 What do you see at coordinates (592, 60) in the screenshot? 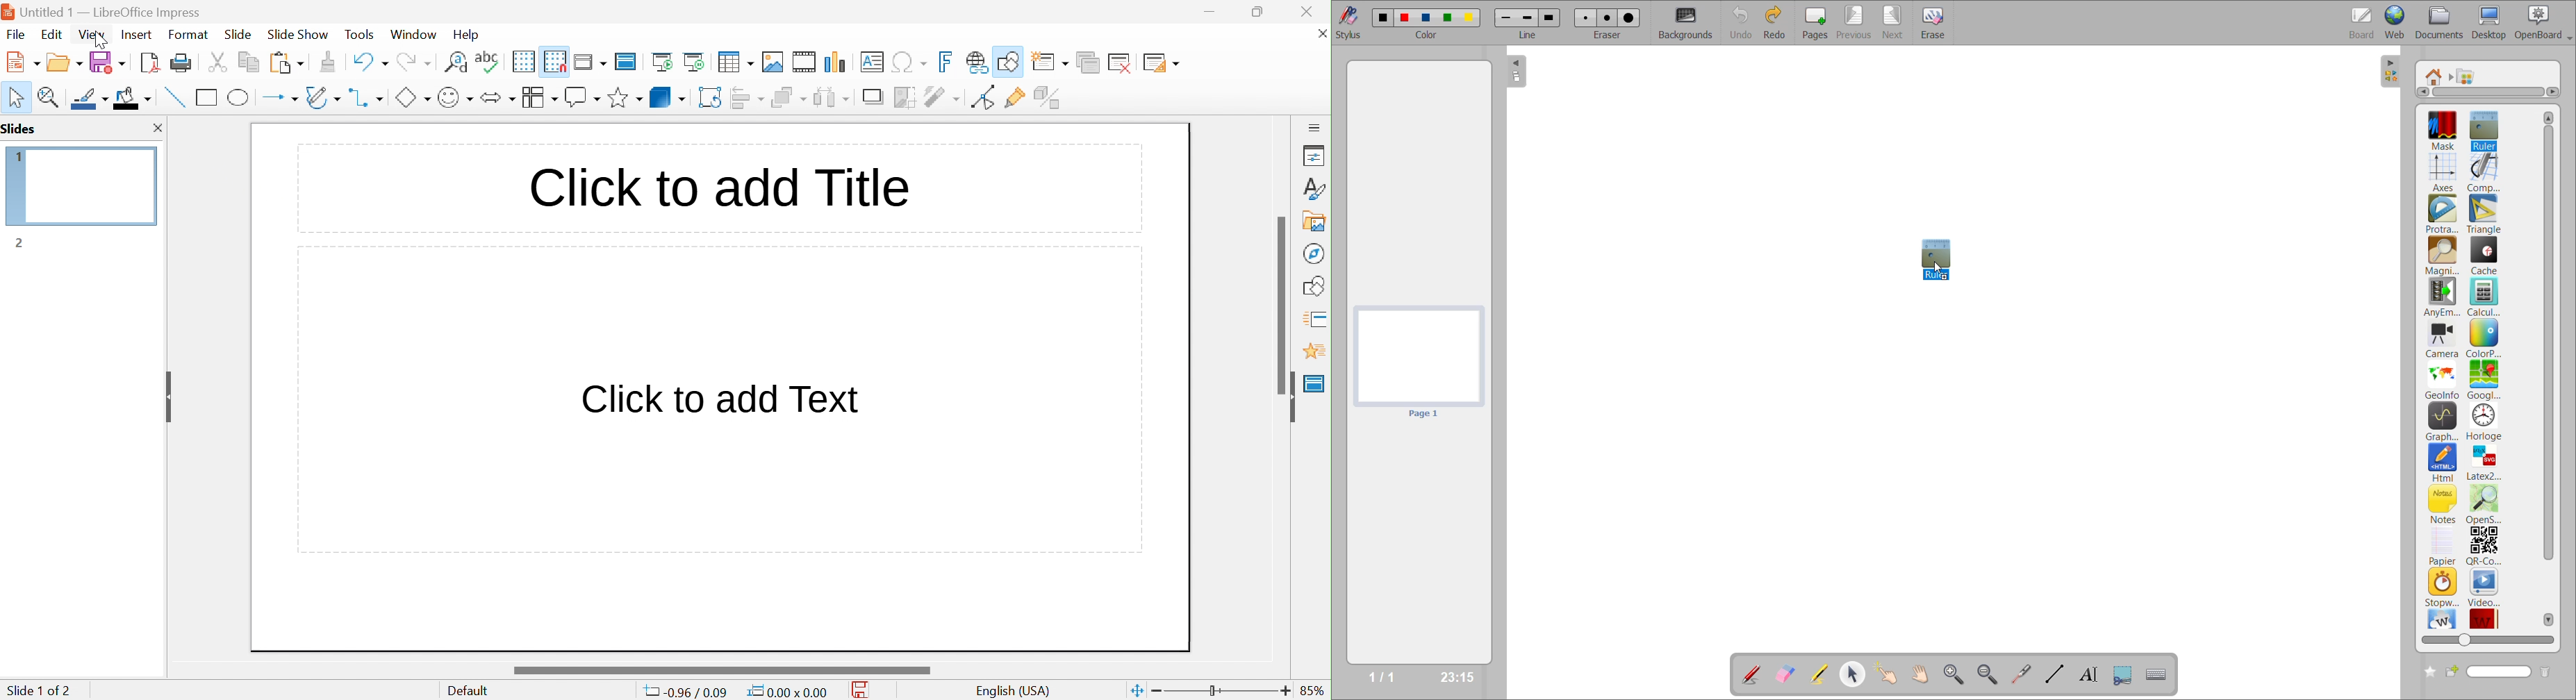
I see `display views` at bounding box center [592, 60].